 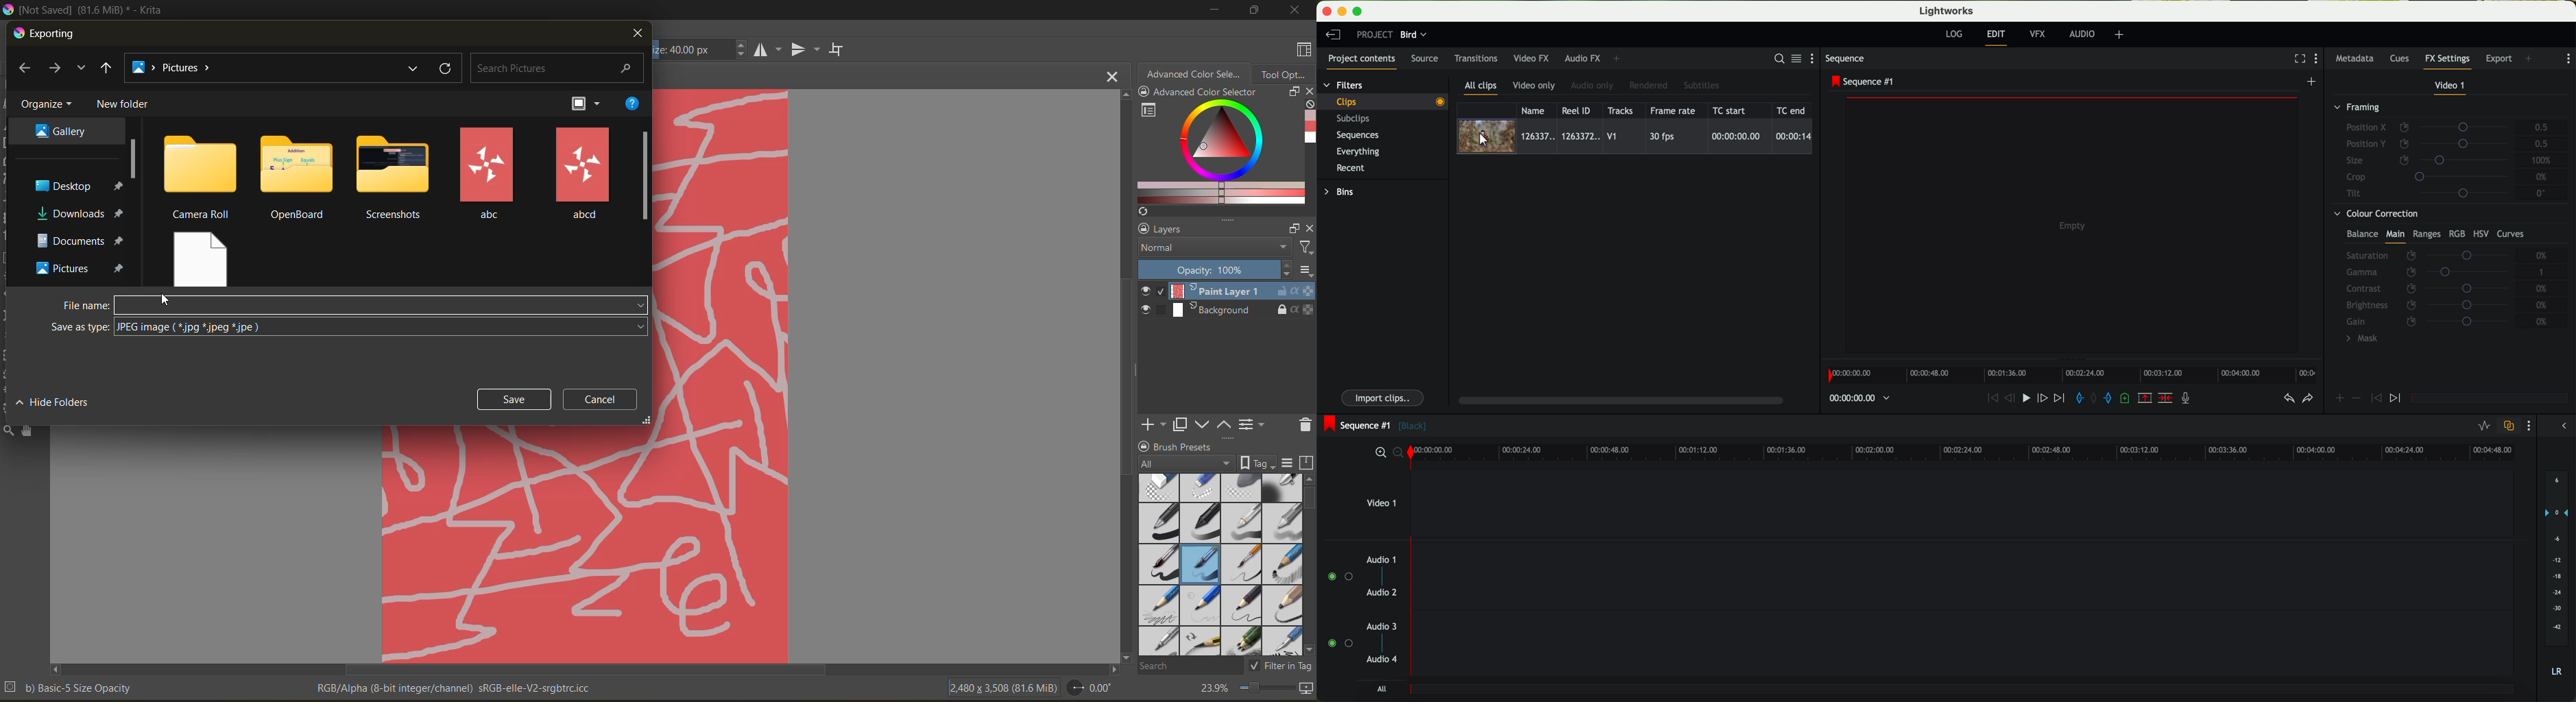 What do you see at coordinates (2289, 399) in the screenshot?
I see `undo` at bounding box center [2289, 399].